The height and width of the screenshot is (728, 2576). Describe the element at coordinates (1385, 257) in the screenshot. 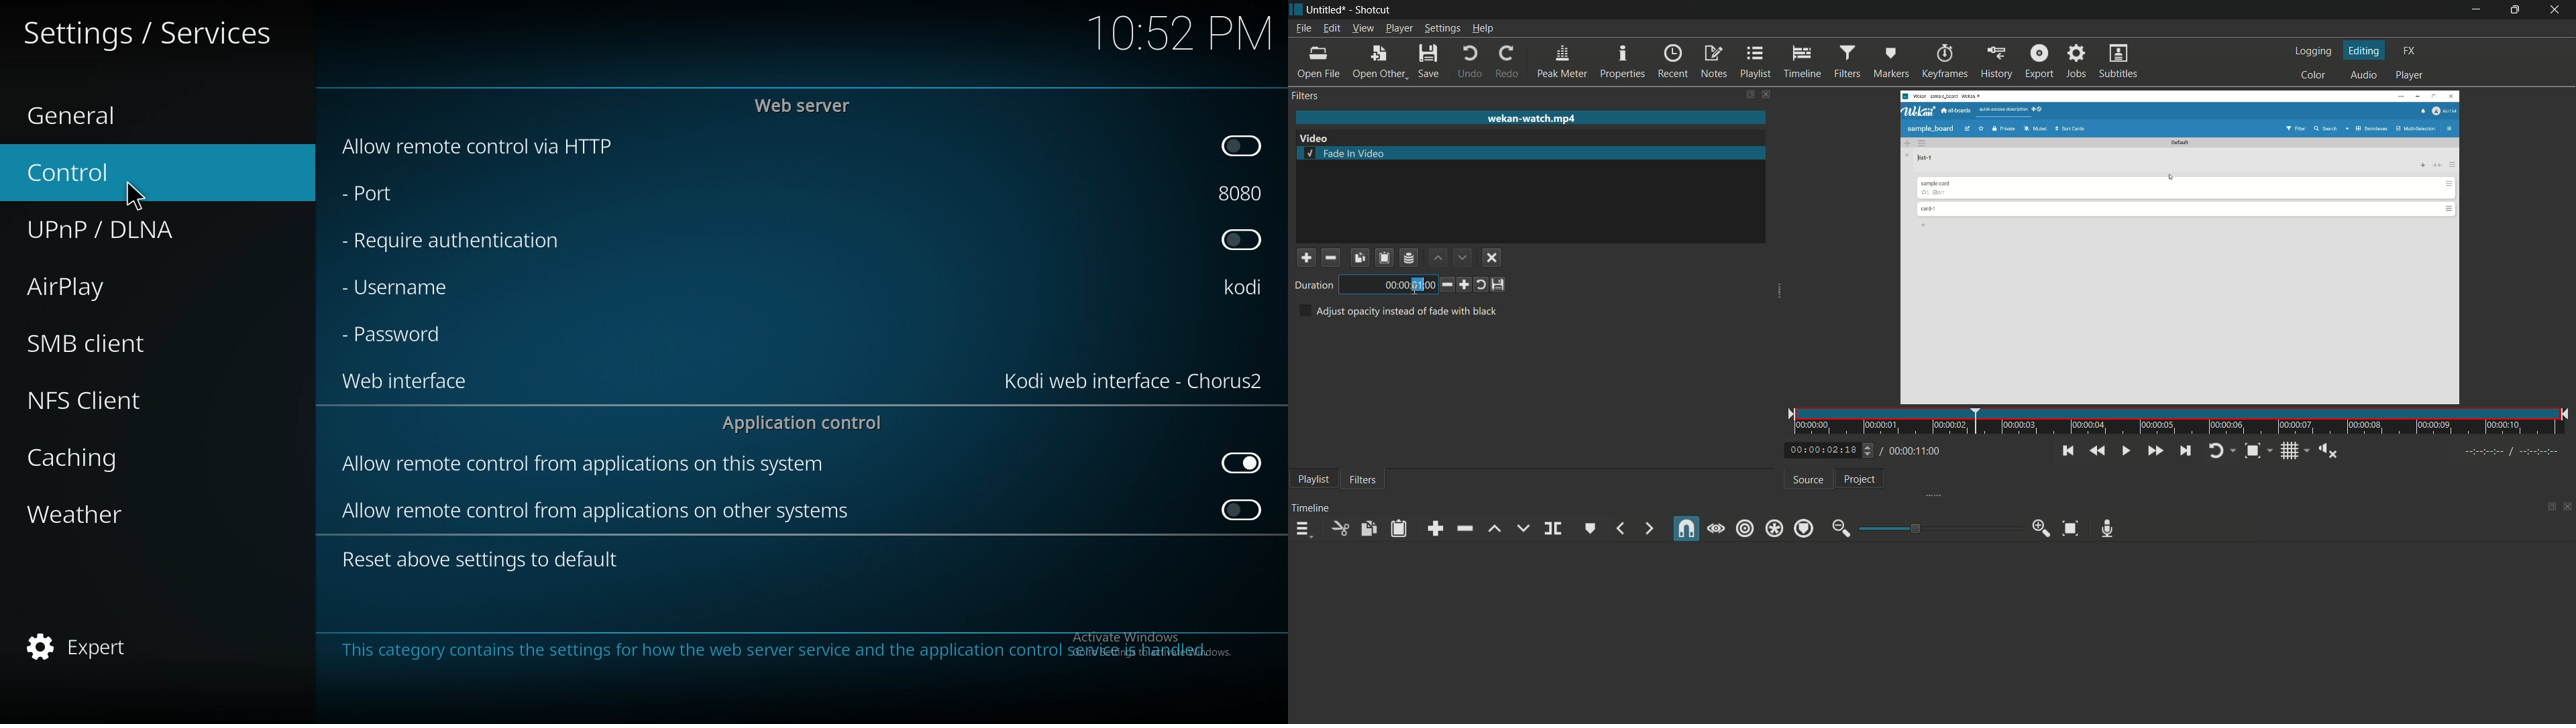

I see `paste filter` at that location.